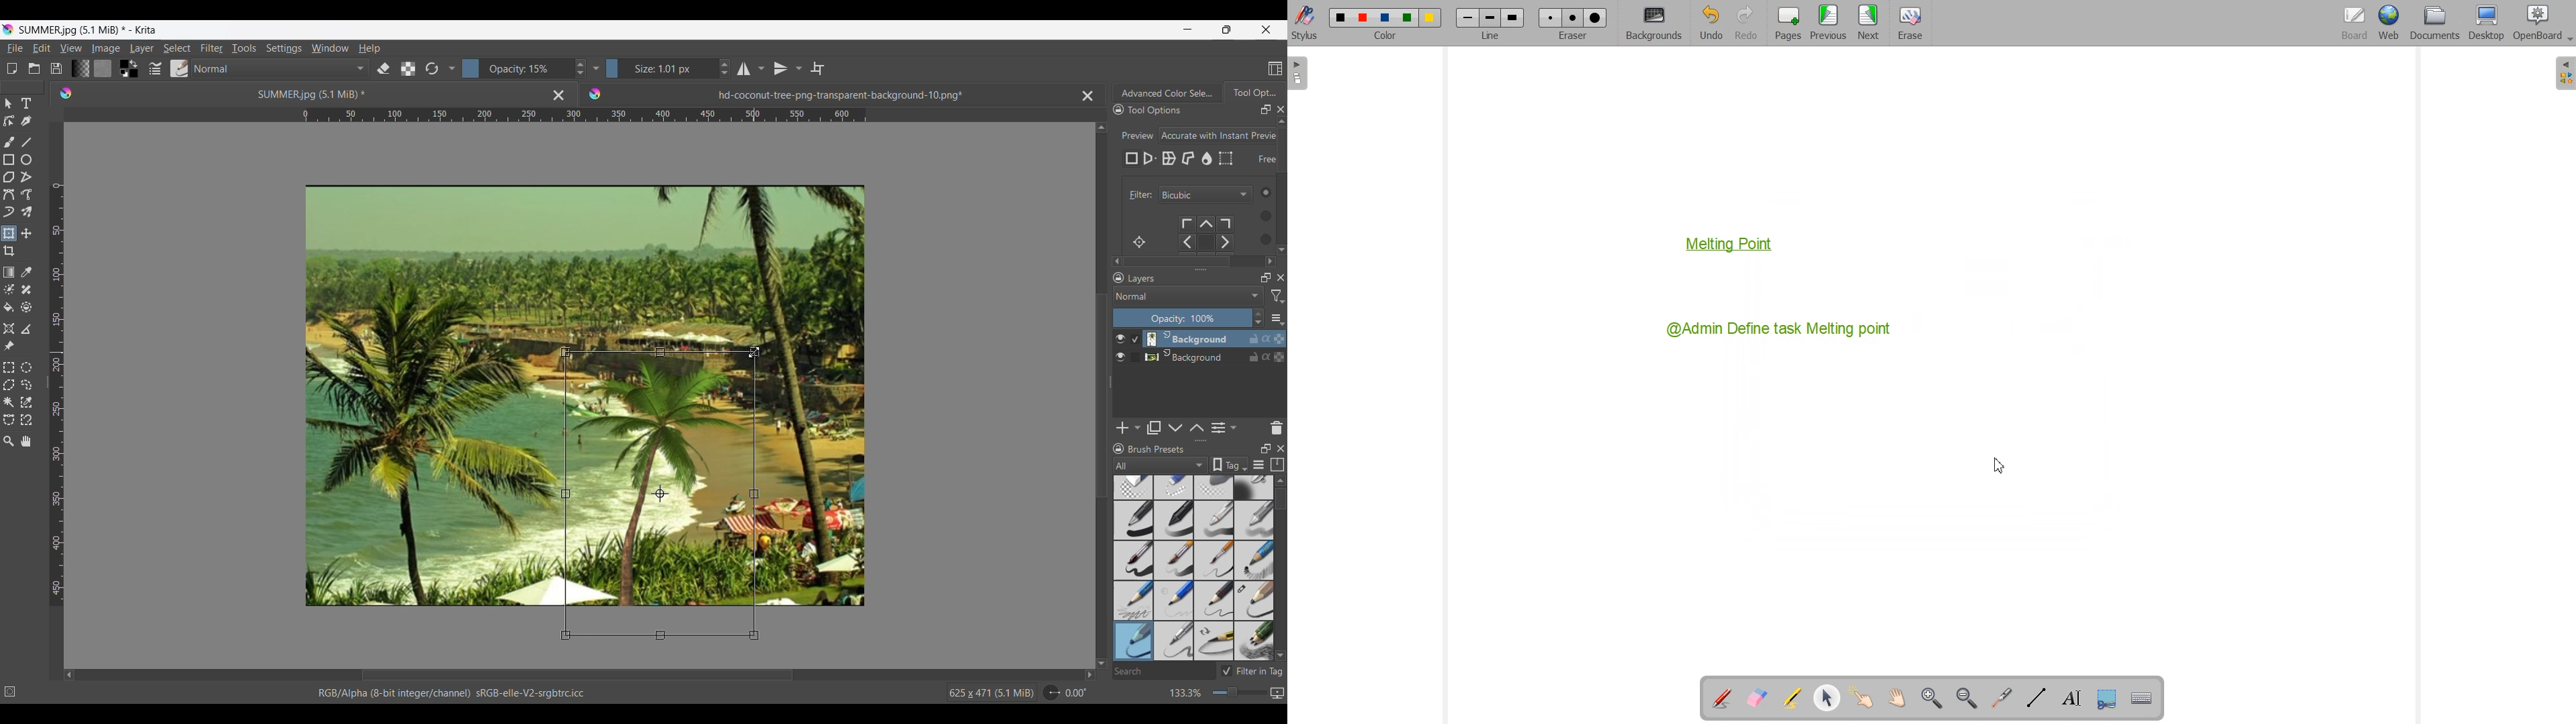  What do you see at coordinates (26, 176) in the screenshot?
I see `Polyline tool` at bounding box center [26, 176].